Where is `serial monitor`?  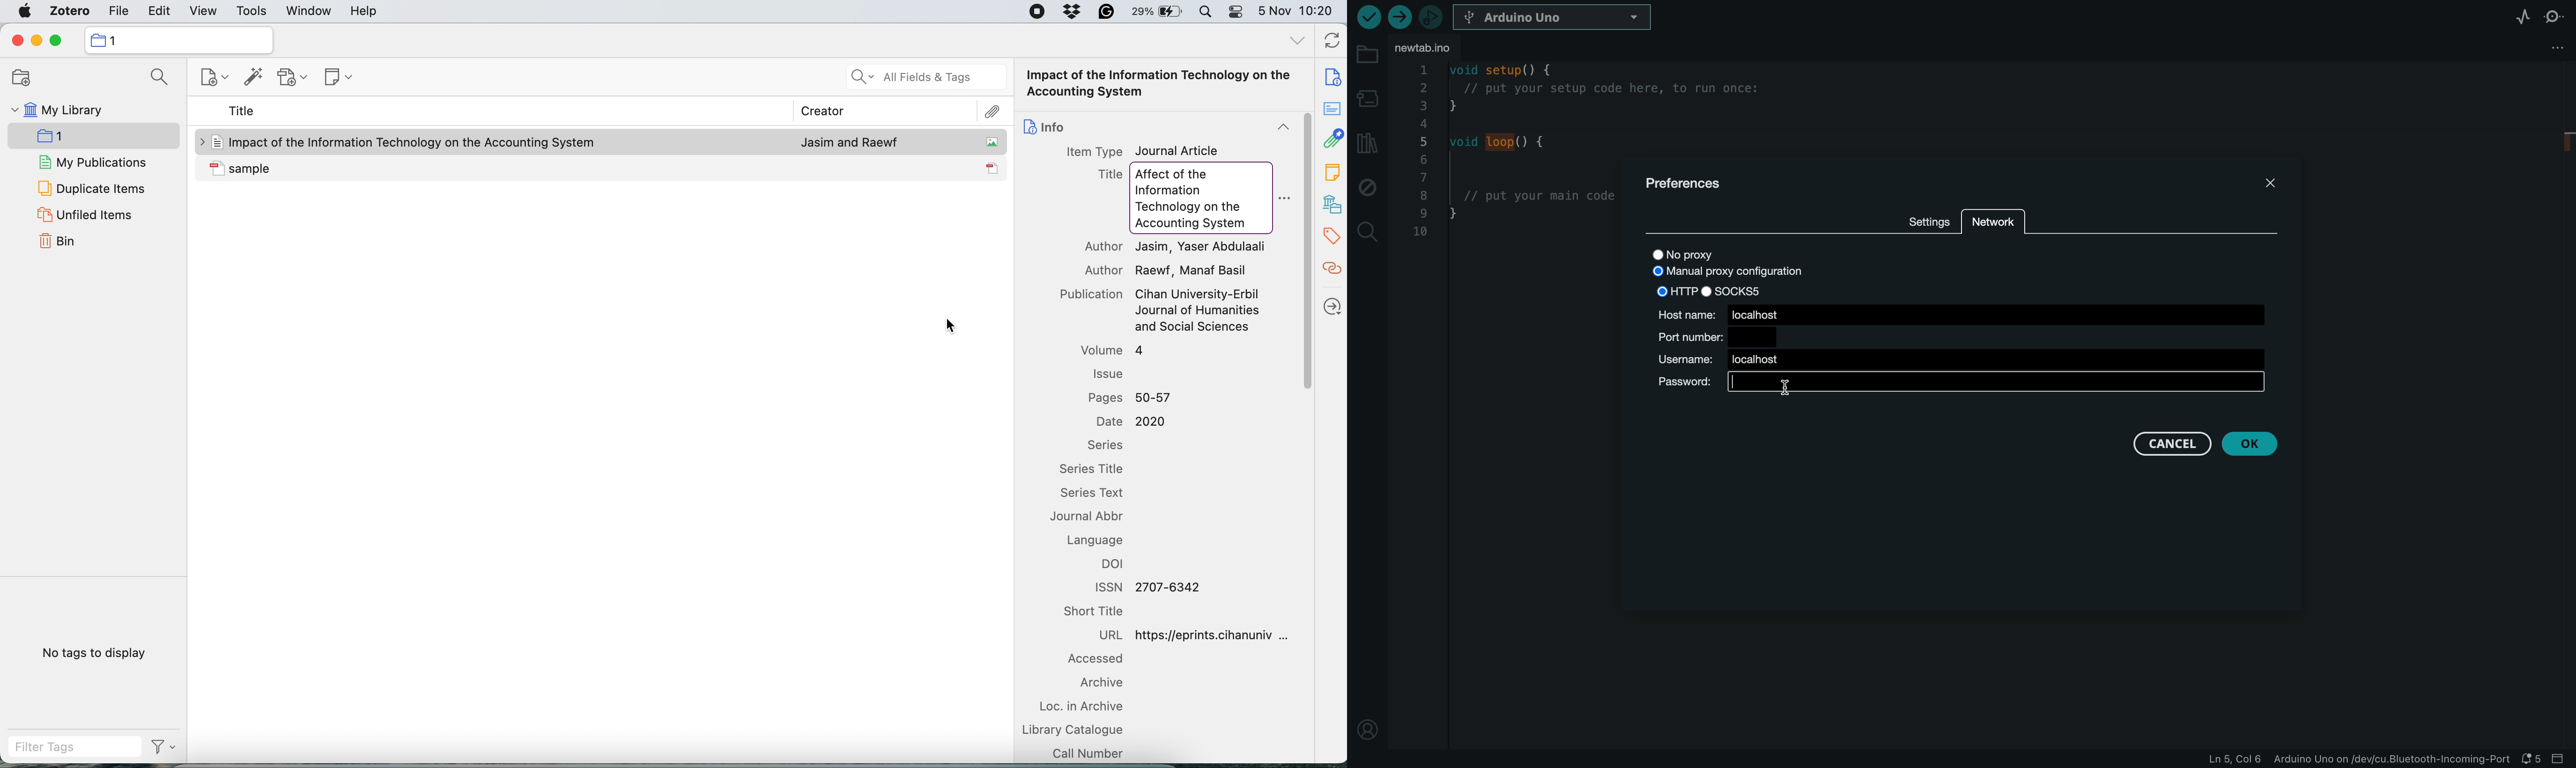 serial monitor is located at coordinates (2554, 16).